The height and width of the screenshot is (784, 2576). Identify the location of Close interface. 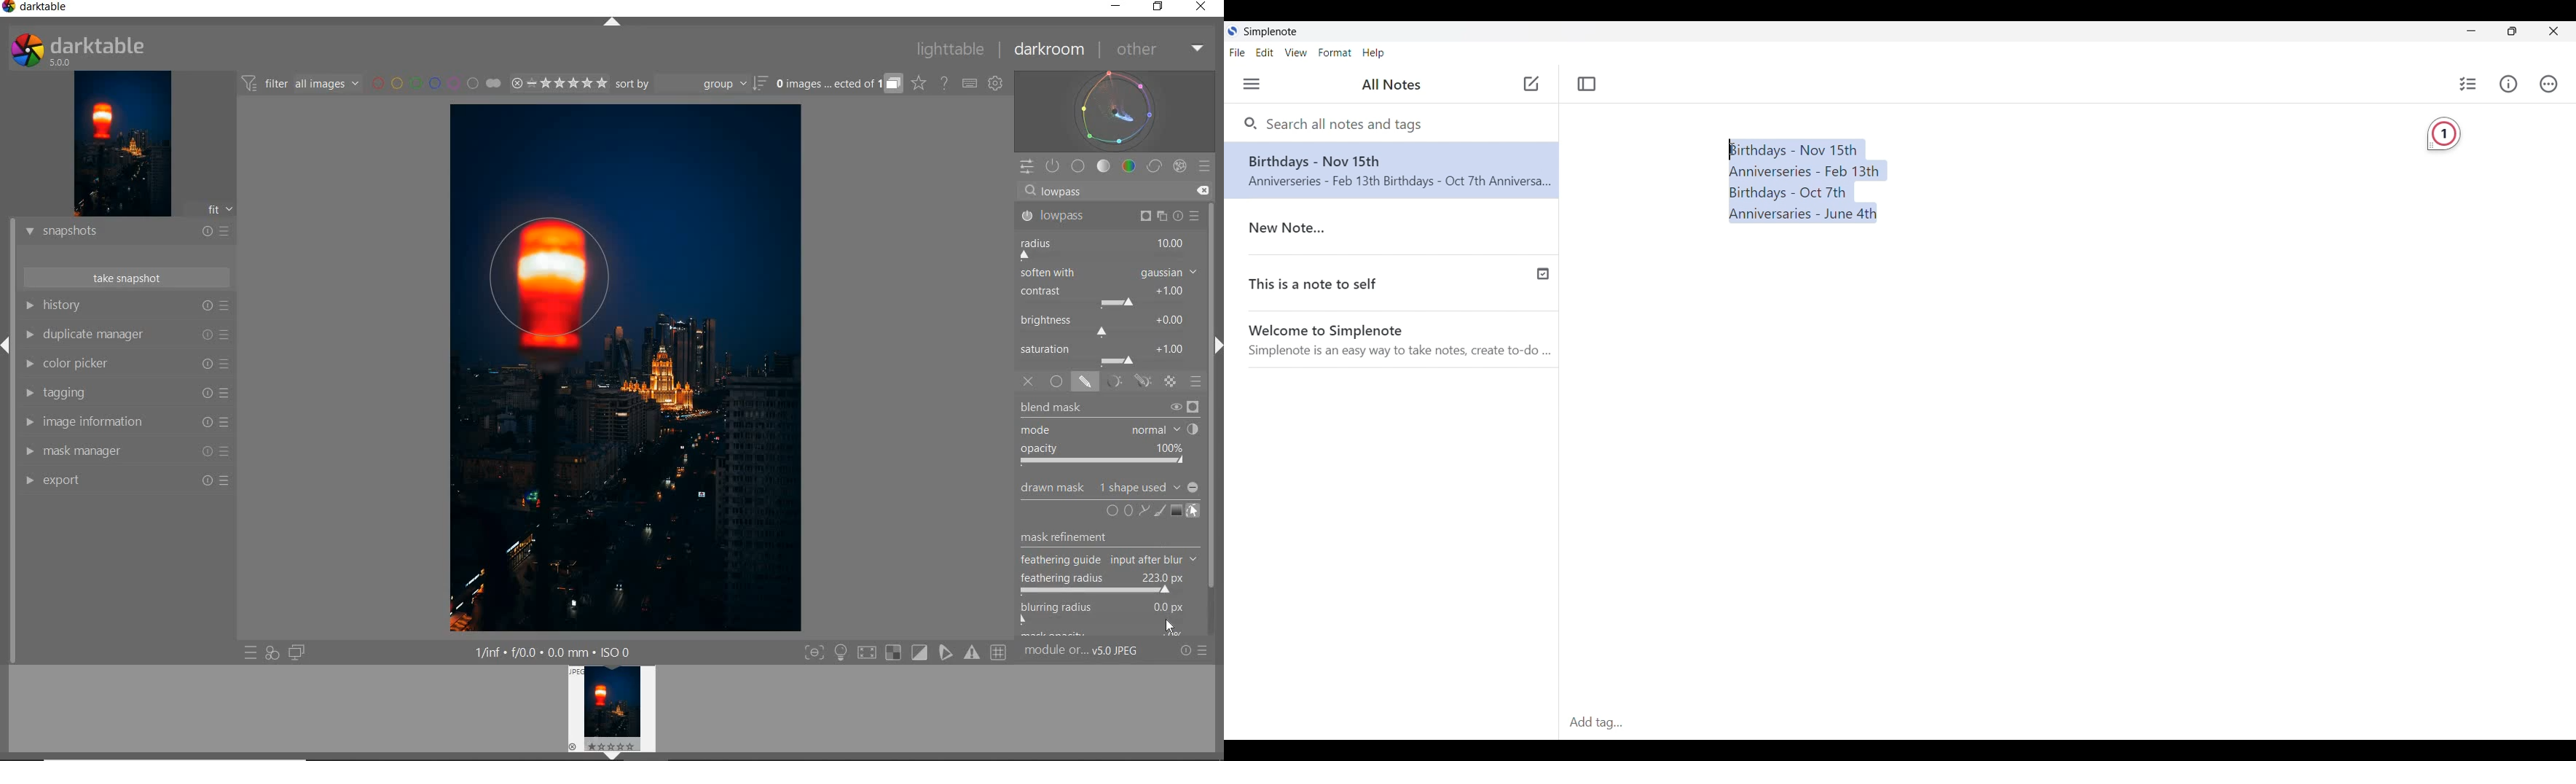
(2553, 31).